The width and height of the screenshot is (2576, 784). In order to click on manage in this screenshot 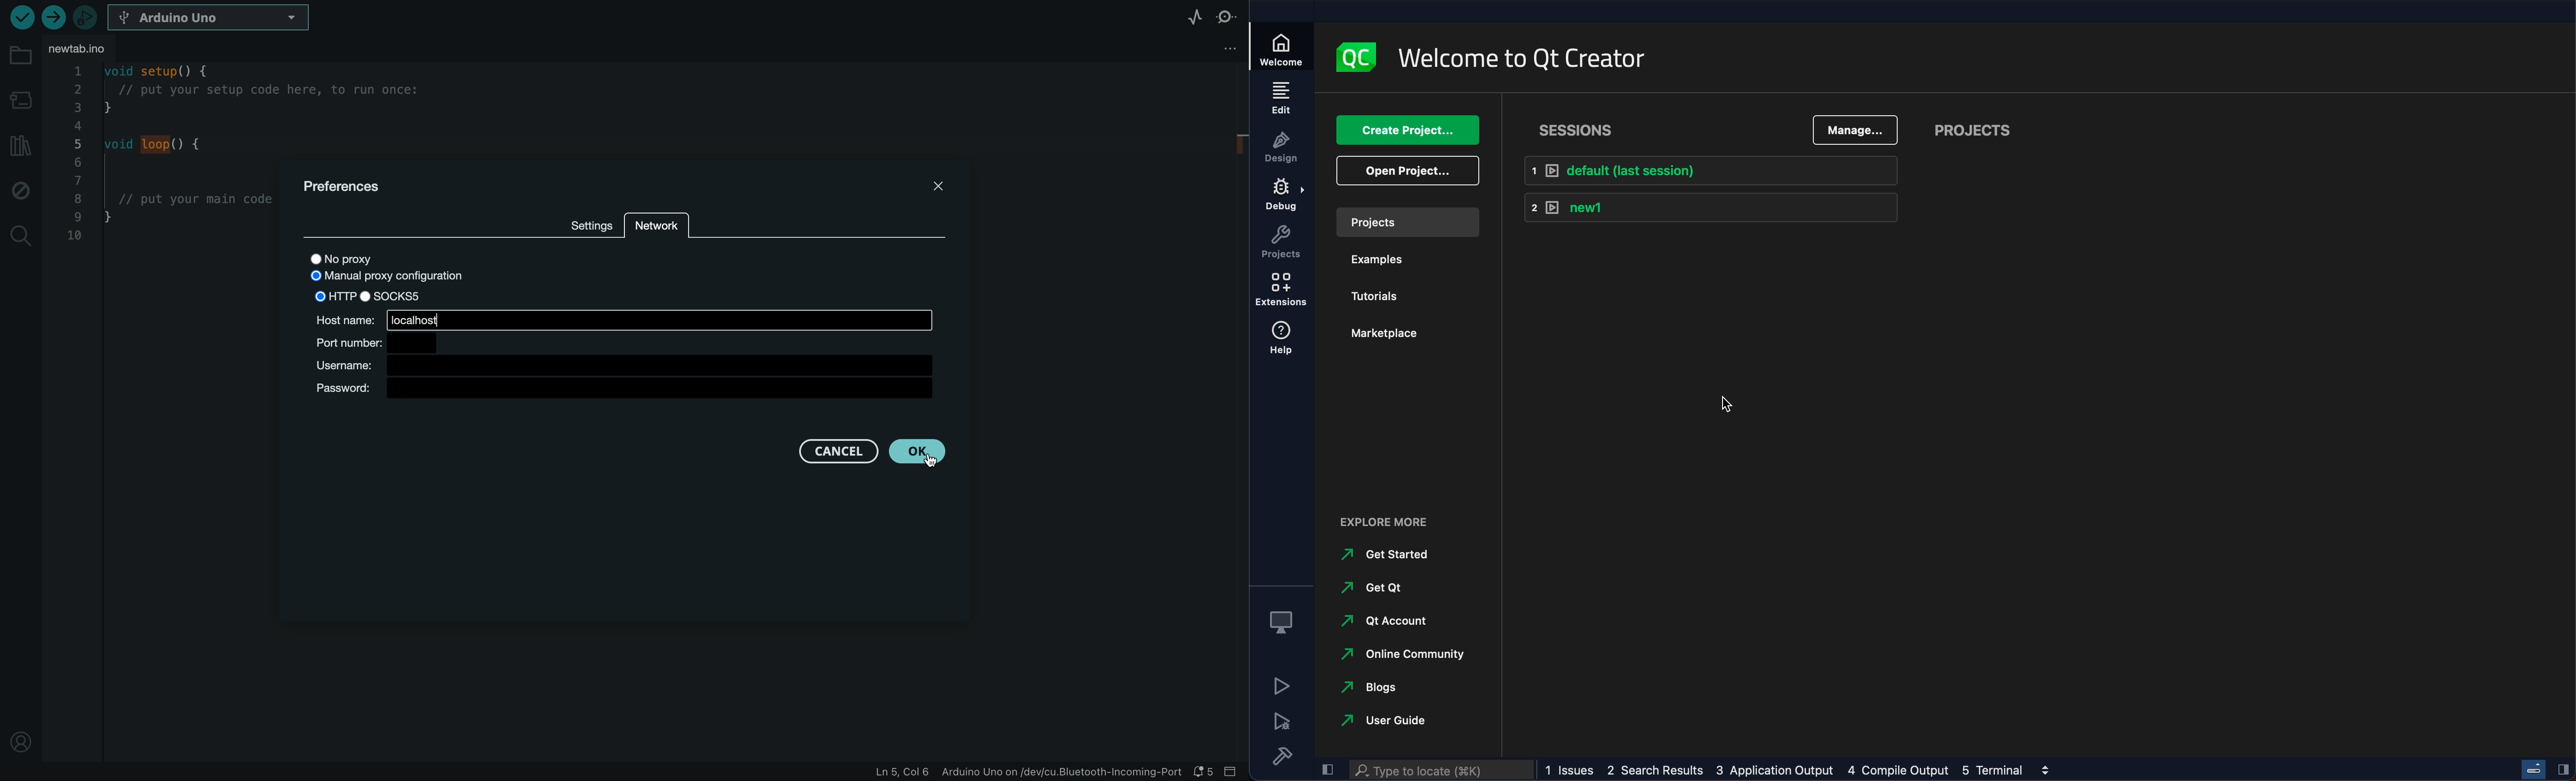, I will do `click(1852, 130)`.